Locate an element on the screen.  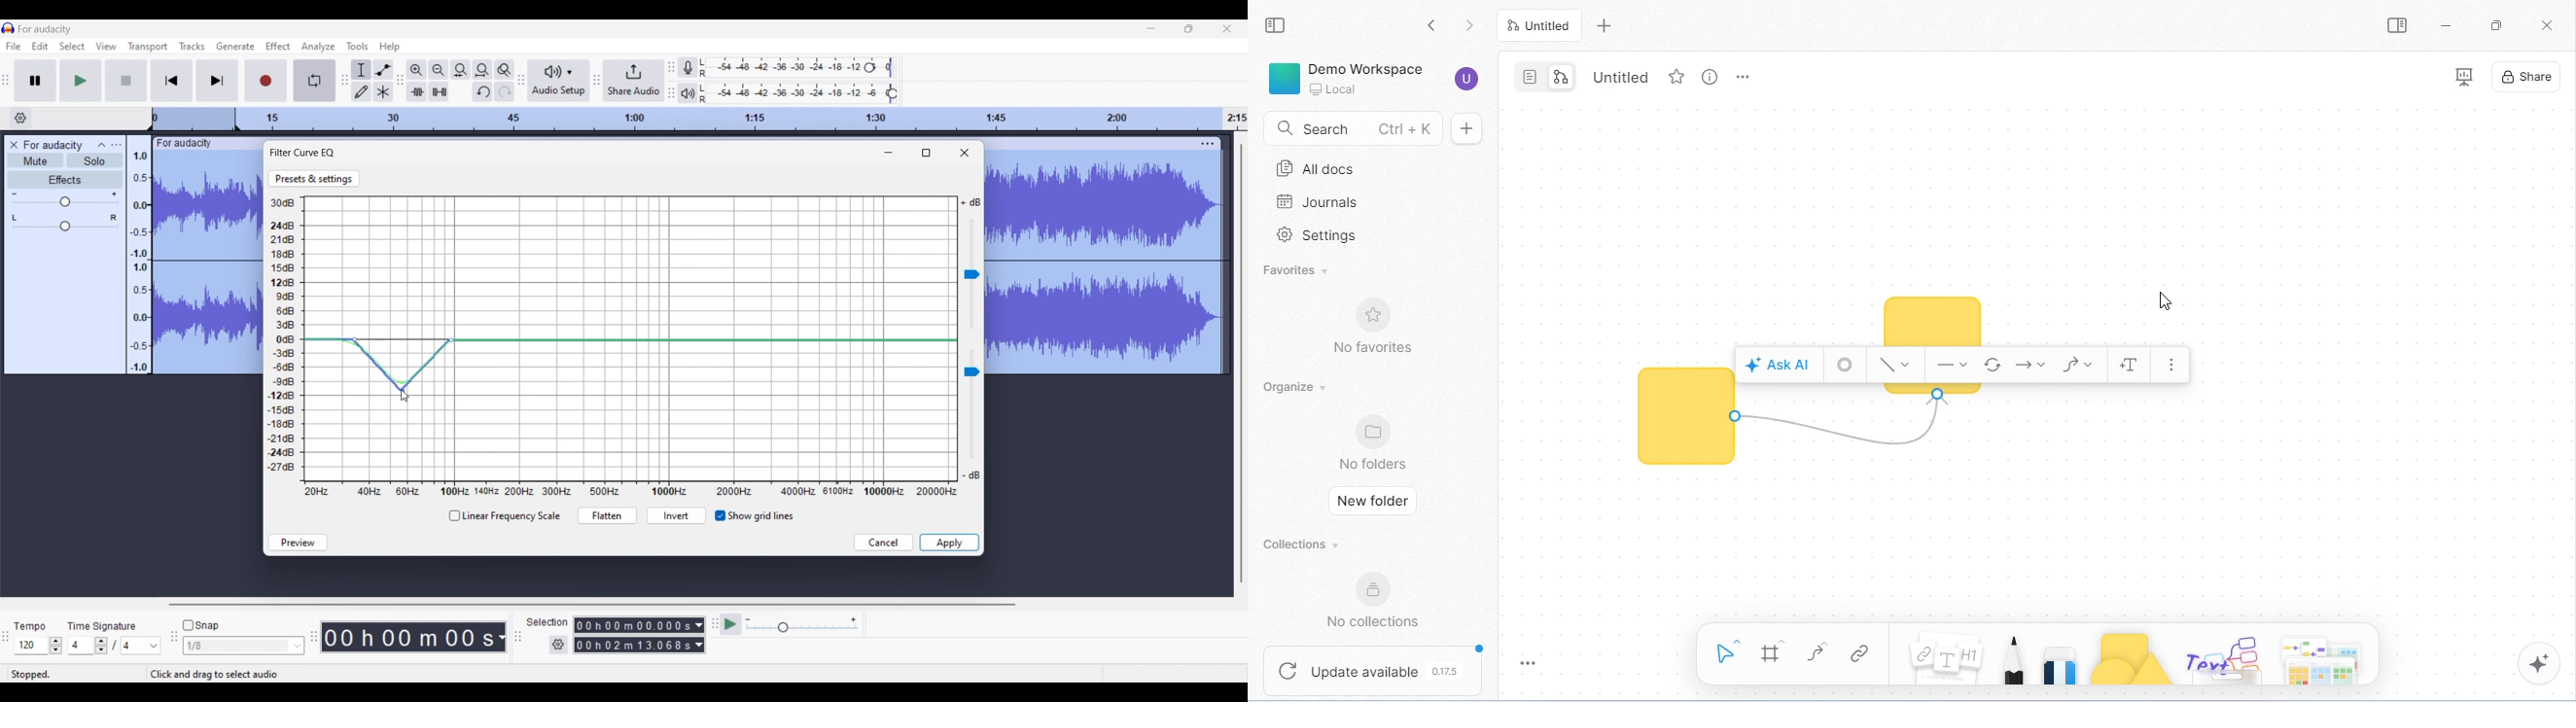
maximize is located at coordinates (2496, 25).